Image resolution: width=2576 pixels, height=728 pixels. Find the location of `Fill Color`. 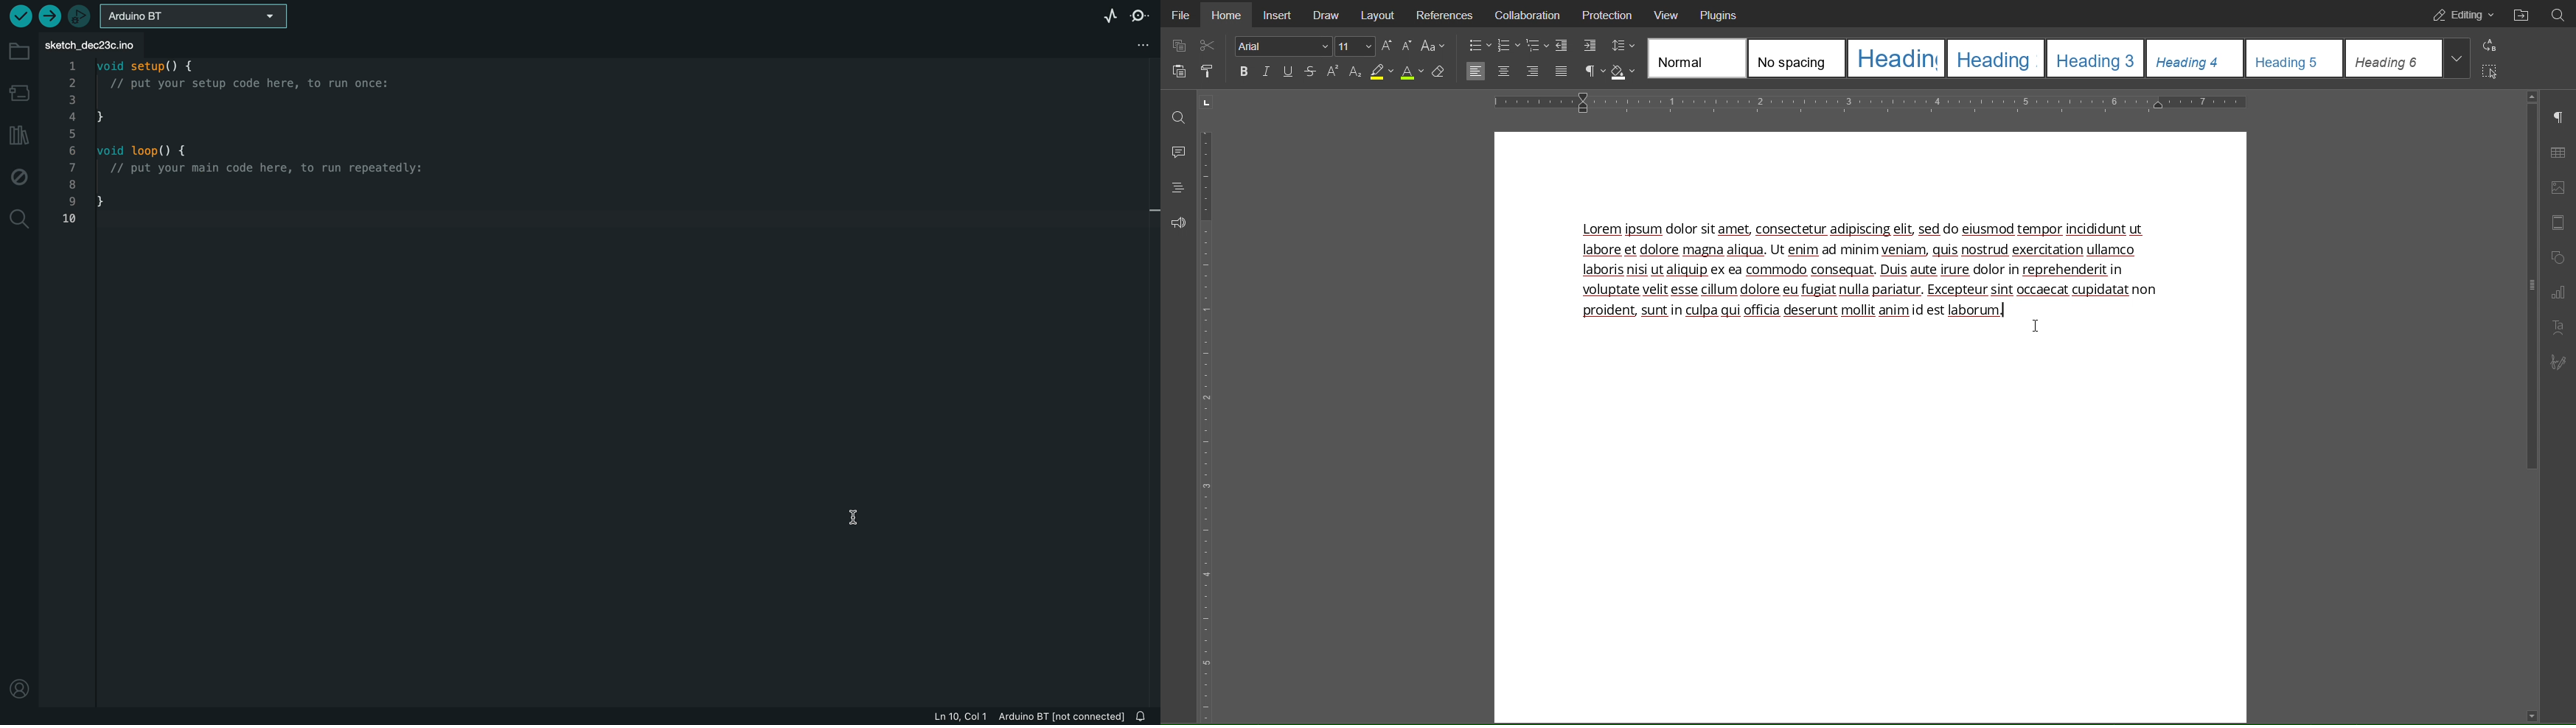

Fill Color is located at coordinates (1625, 71).